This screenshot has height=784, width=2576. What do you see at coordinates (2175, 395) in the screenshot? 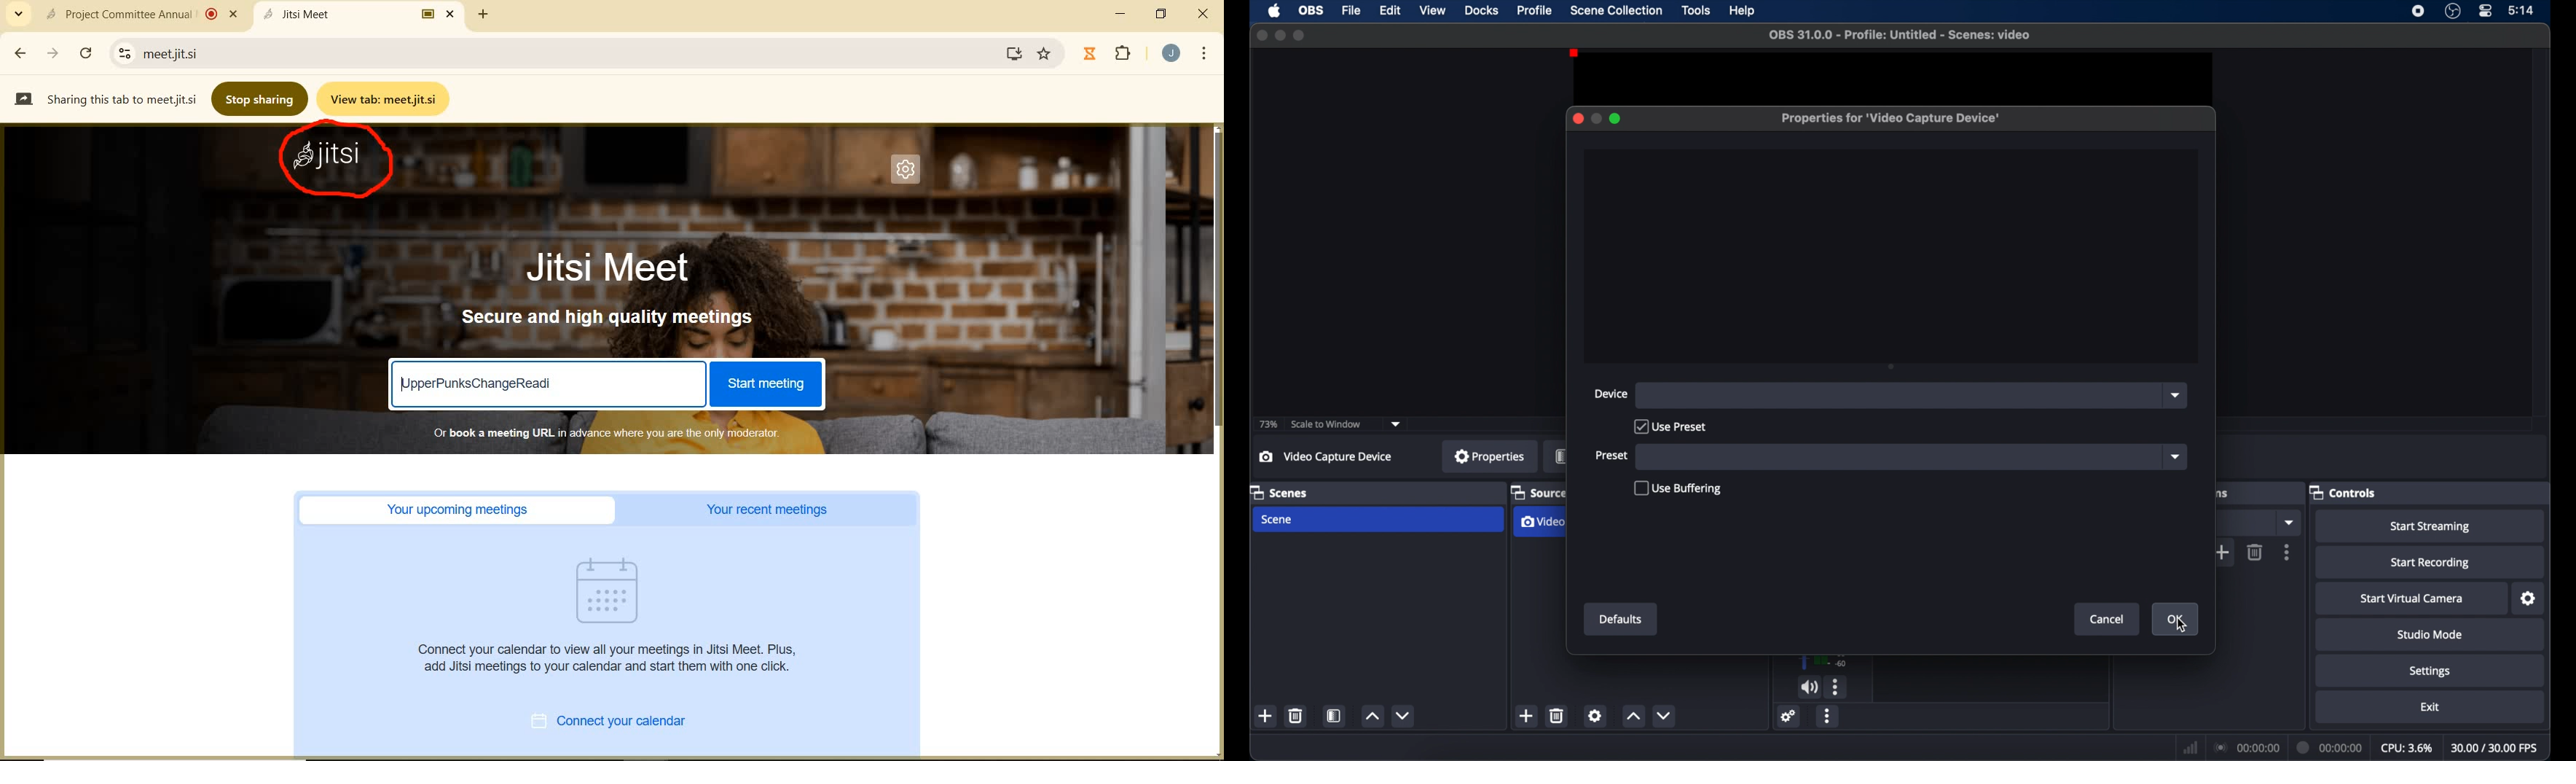
I see `dropdown` at bounding box center [2175, 395].